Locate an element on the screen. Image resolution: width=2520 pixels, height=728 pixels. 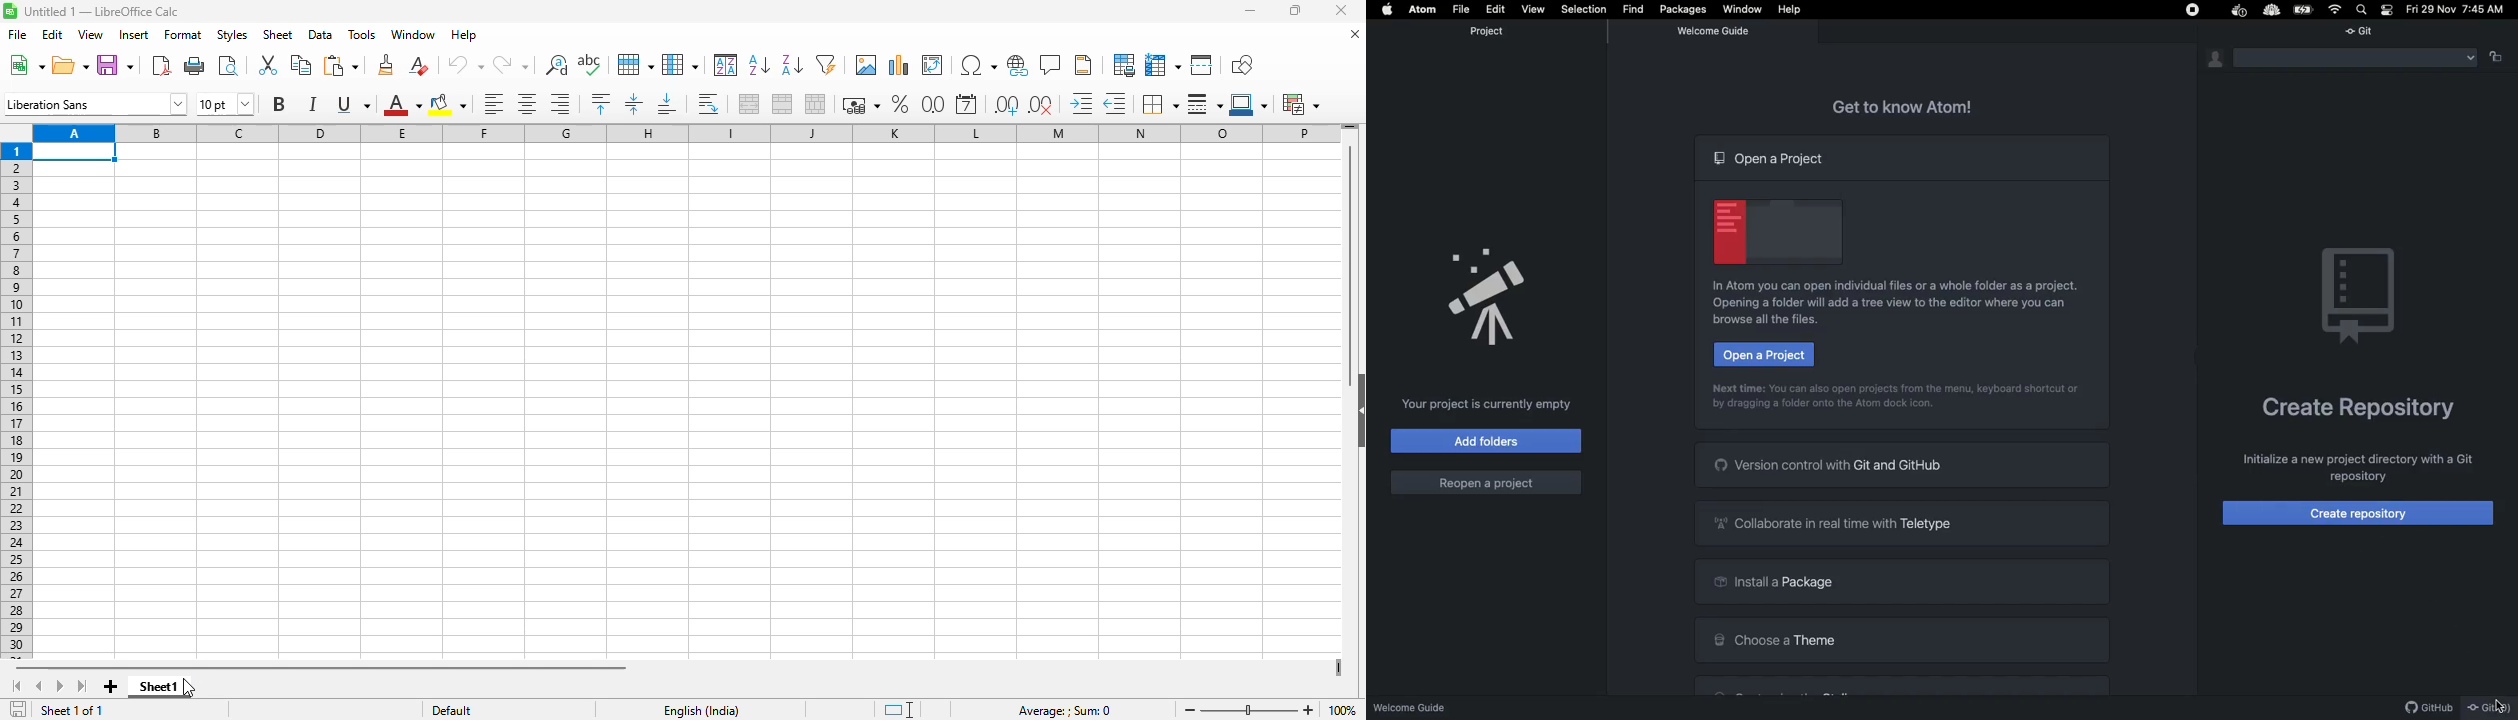
paste is located at coordinates (341, 65).